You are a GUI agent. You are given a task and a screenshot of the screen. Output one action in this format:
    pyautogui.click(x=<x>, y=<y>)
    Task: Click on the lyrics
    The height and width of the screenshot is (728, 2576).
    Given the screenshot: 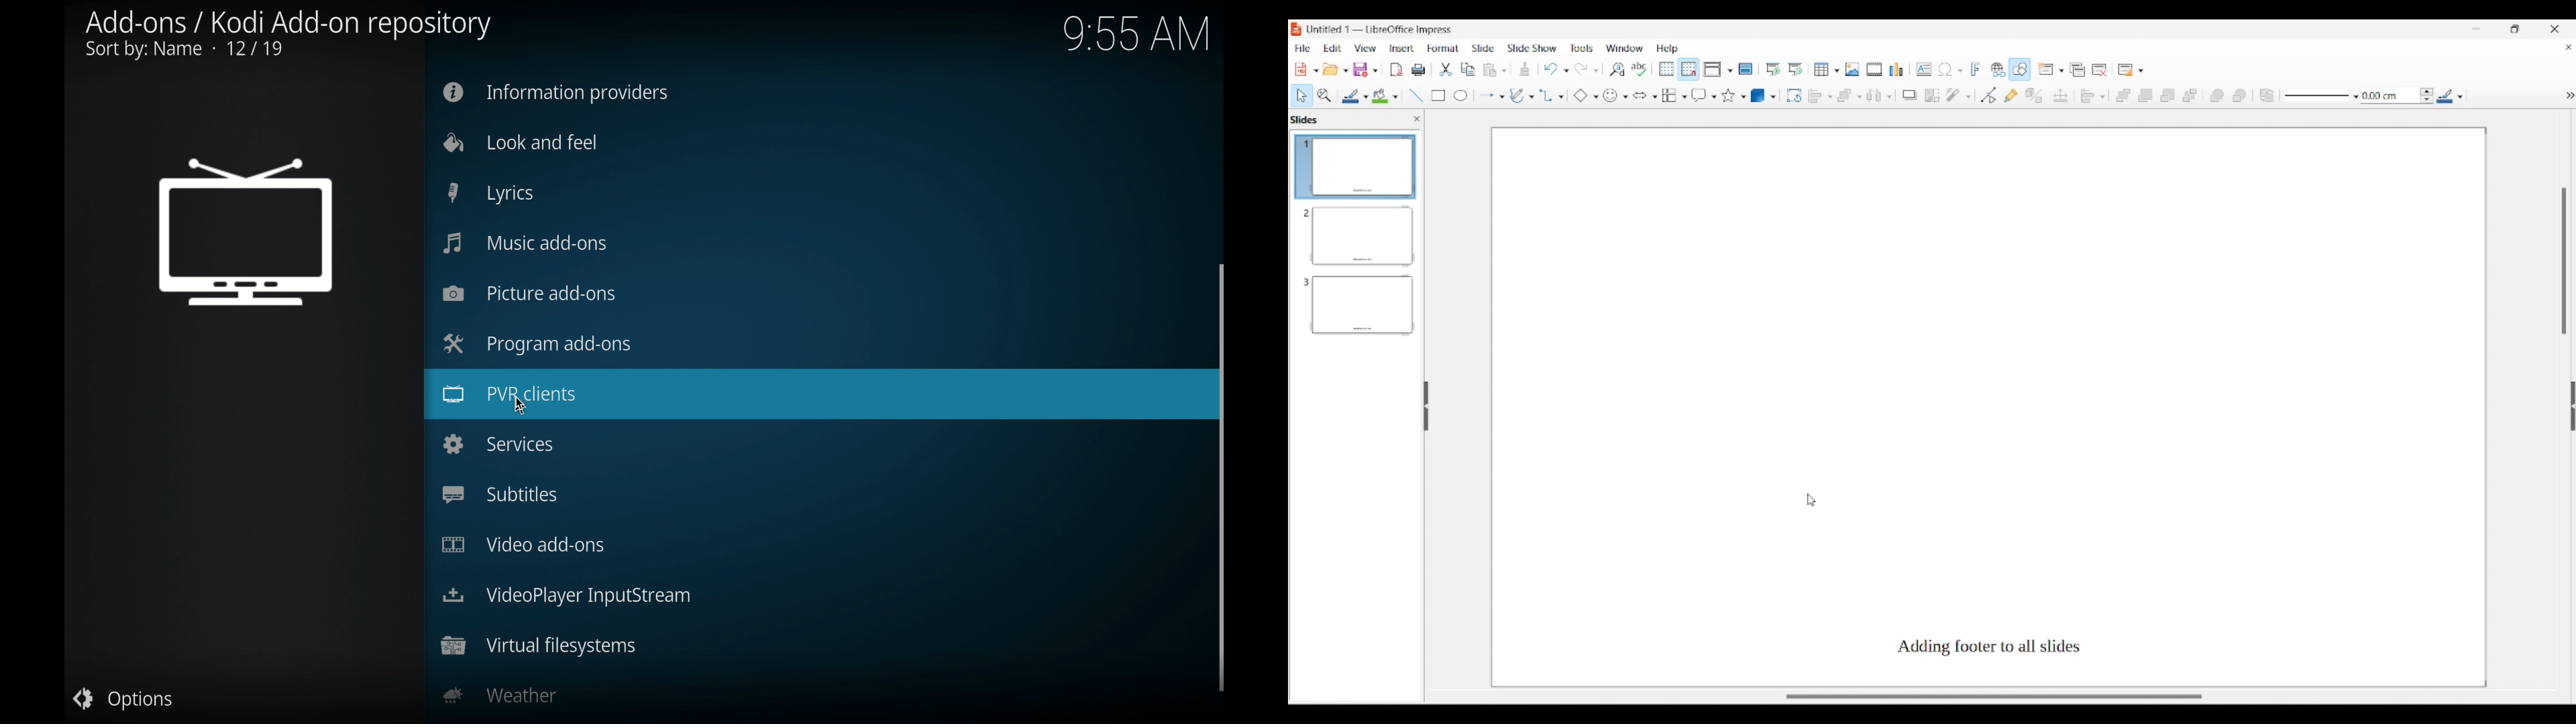 What is the action you would take?
    pyautogui.click(x=490, y=193)
    